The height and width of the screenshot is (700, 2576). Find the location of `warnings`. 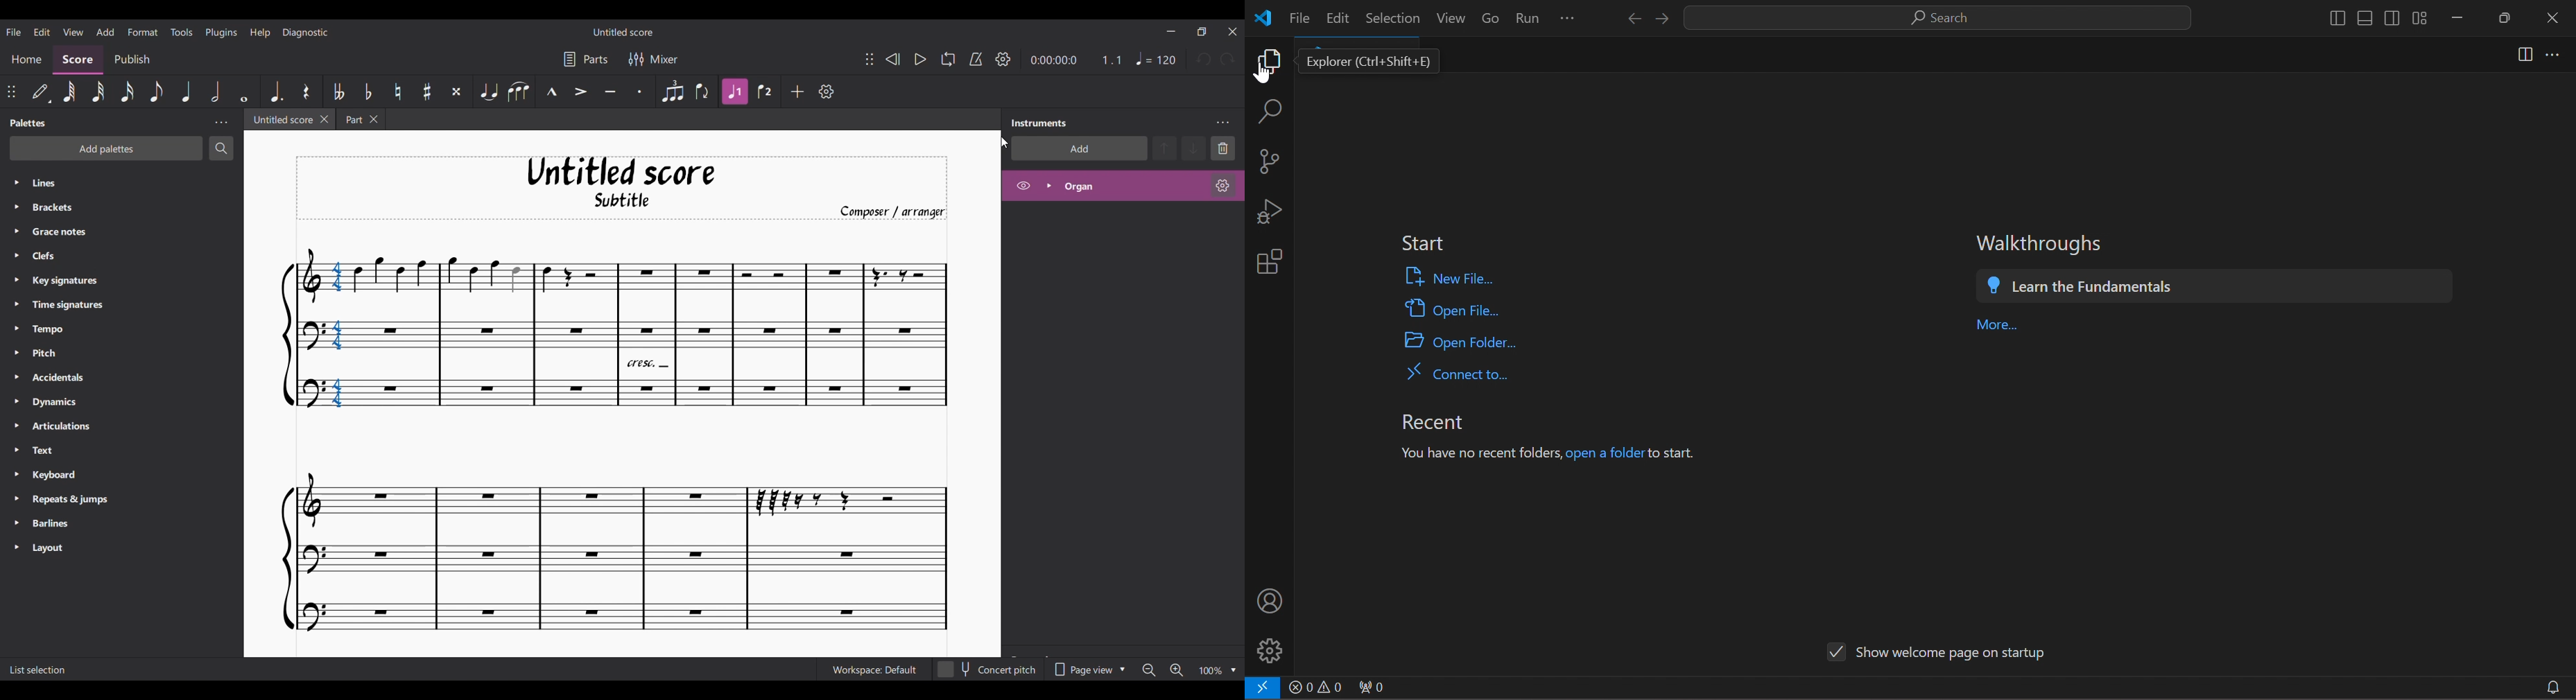

warnings is located at coordinates (1317, 687).